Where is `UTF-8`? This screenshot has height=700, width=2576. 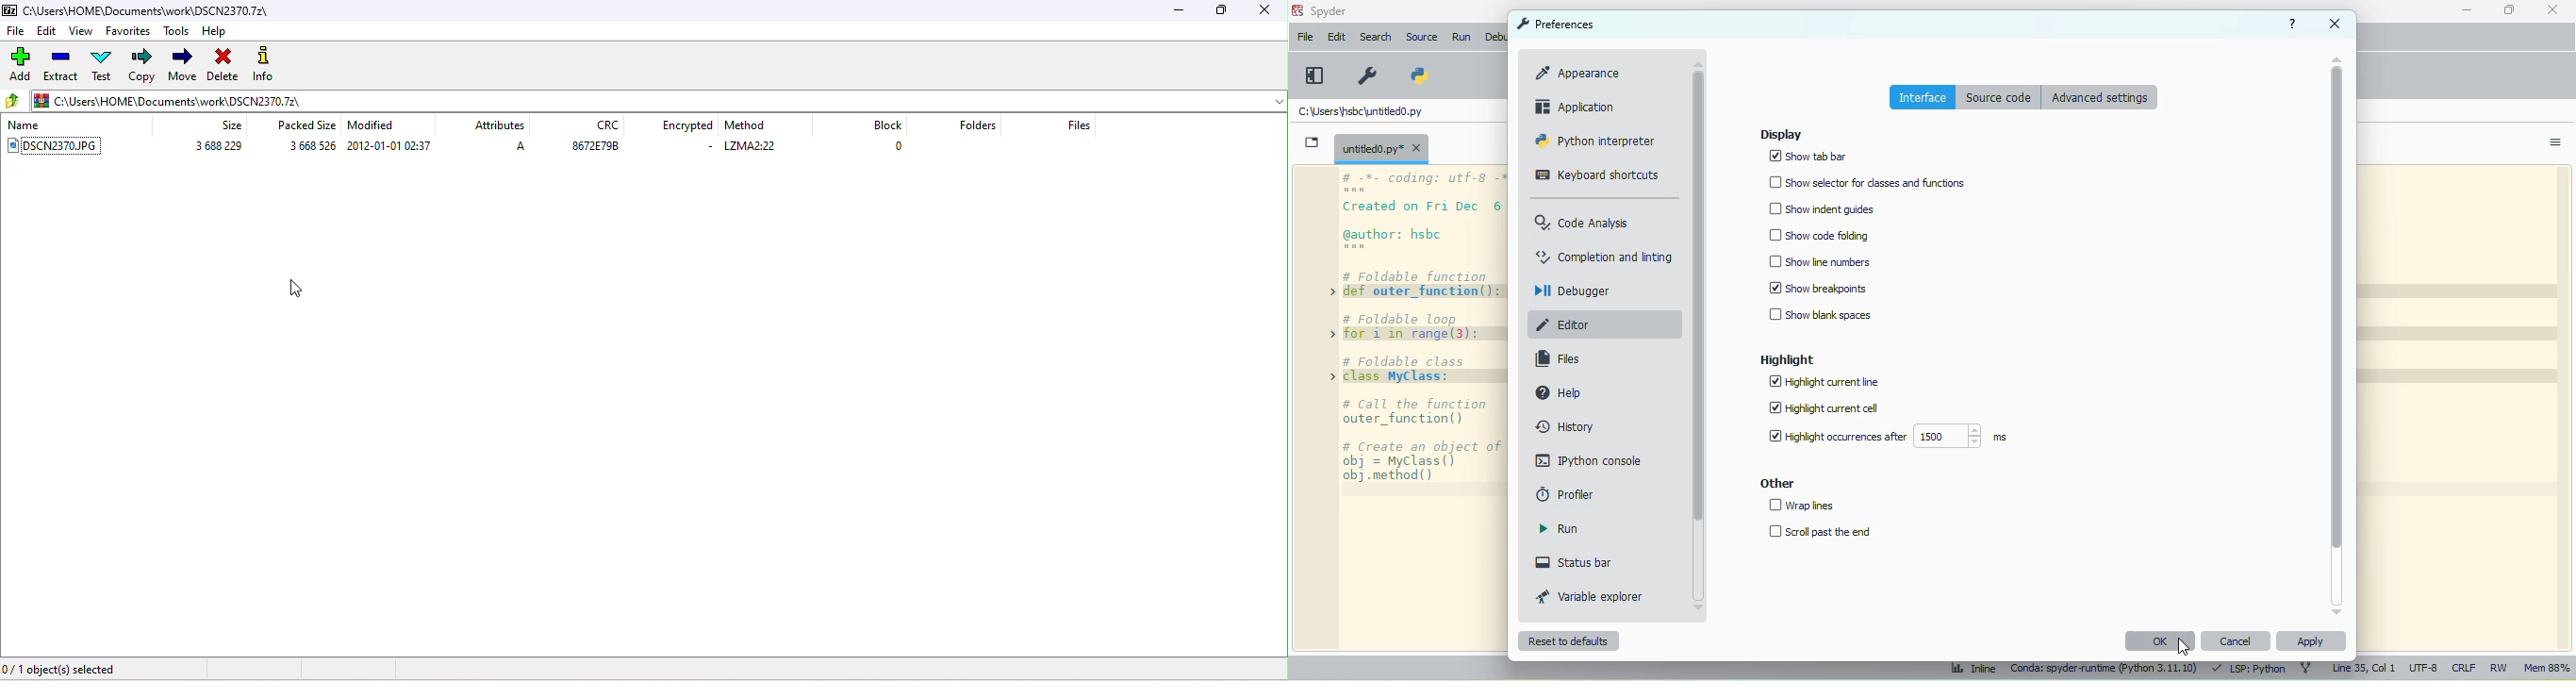 UTF-8 is located at coordinates (2424, 669).